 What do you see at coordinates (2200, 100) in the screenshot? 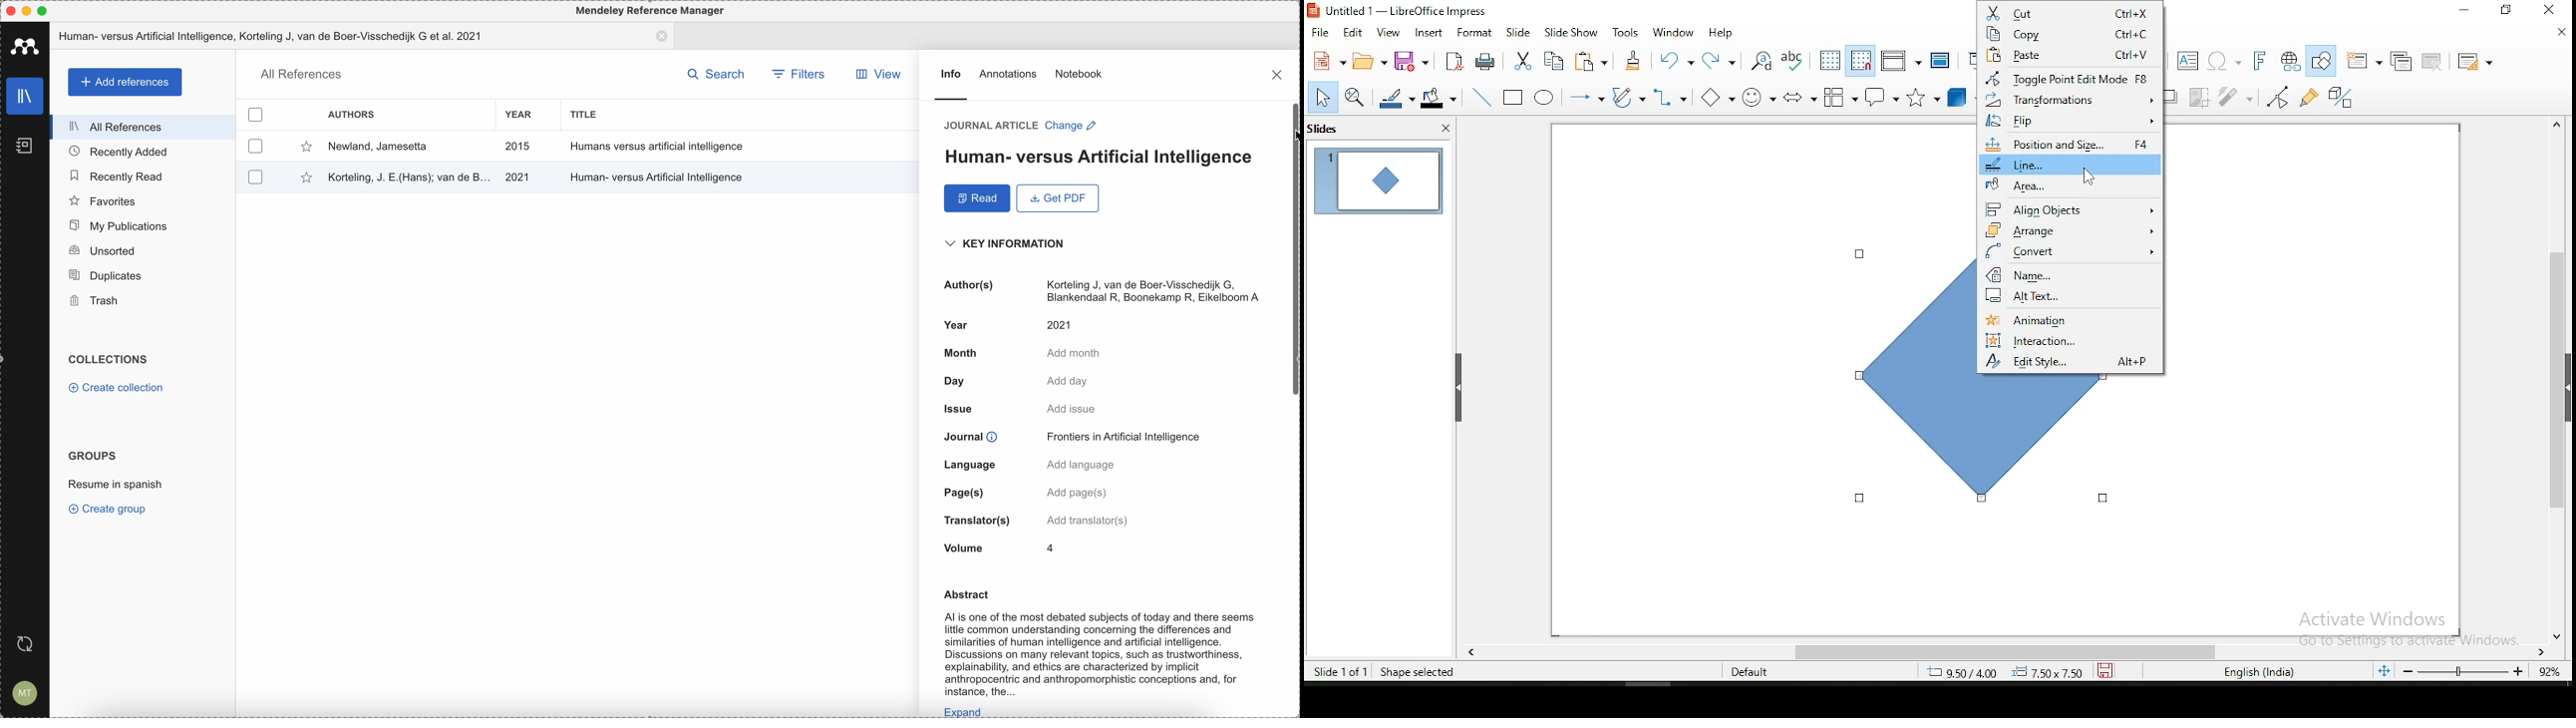
I see `crop image` at bounding box center [2200, 100].